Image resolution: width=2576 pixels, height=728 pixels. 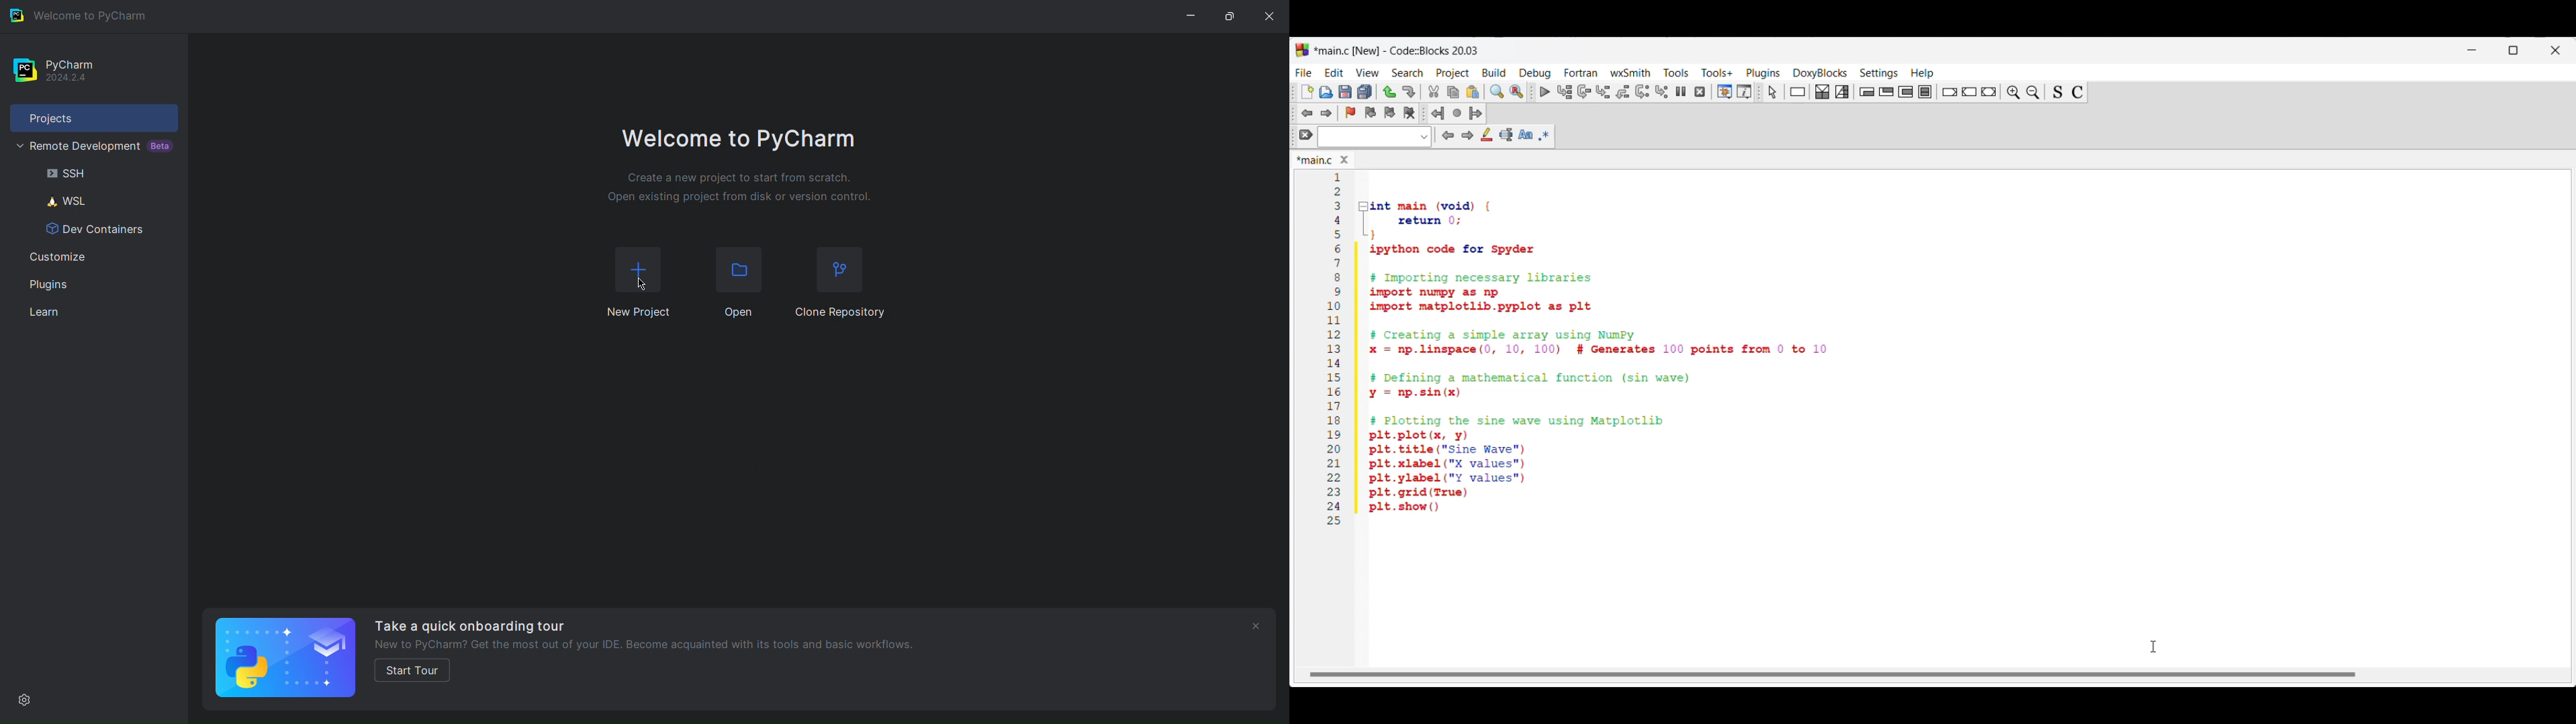 What do you see at coordinates (1950, 92) in the screenshot?
I see `Break instruction` at bounding box center [1950, 92].